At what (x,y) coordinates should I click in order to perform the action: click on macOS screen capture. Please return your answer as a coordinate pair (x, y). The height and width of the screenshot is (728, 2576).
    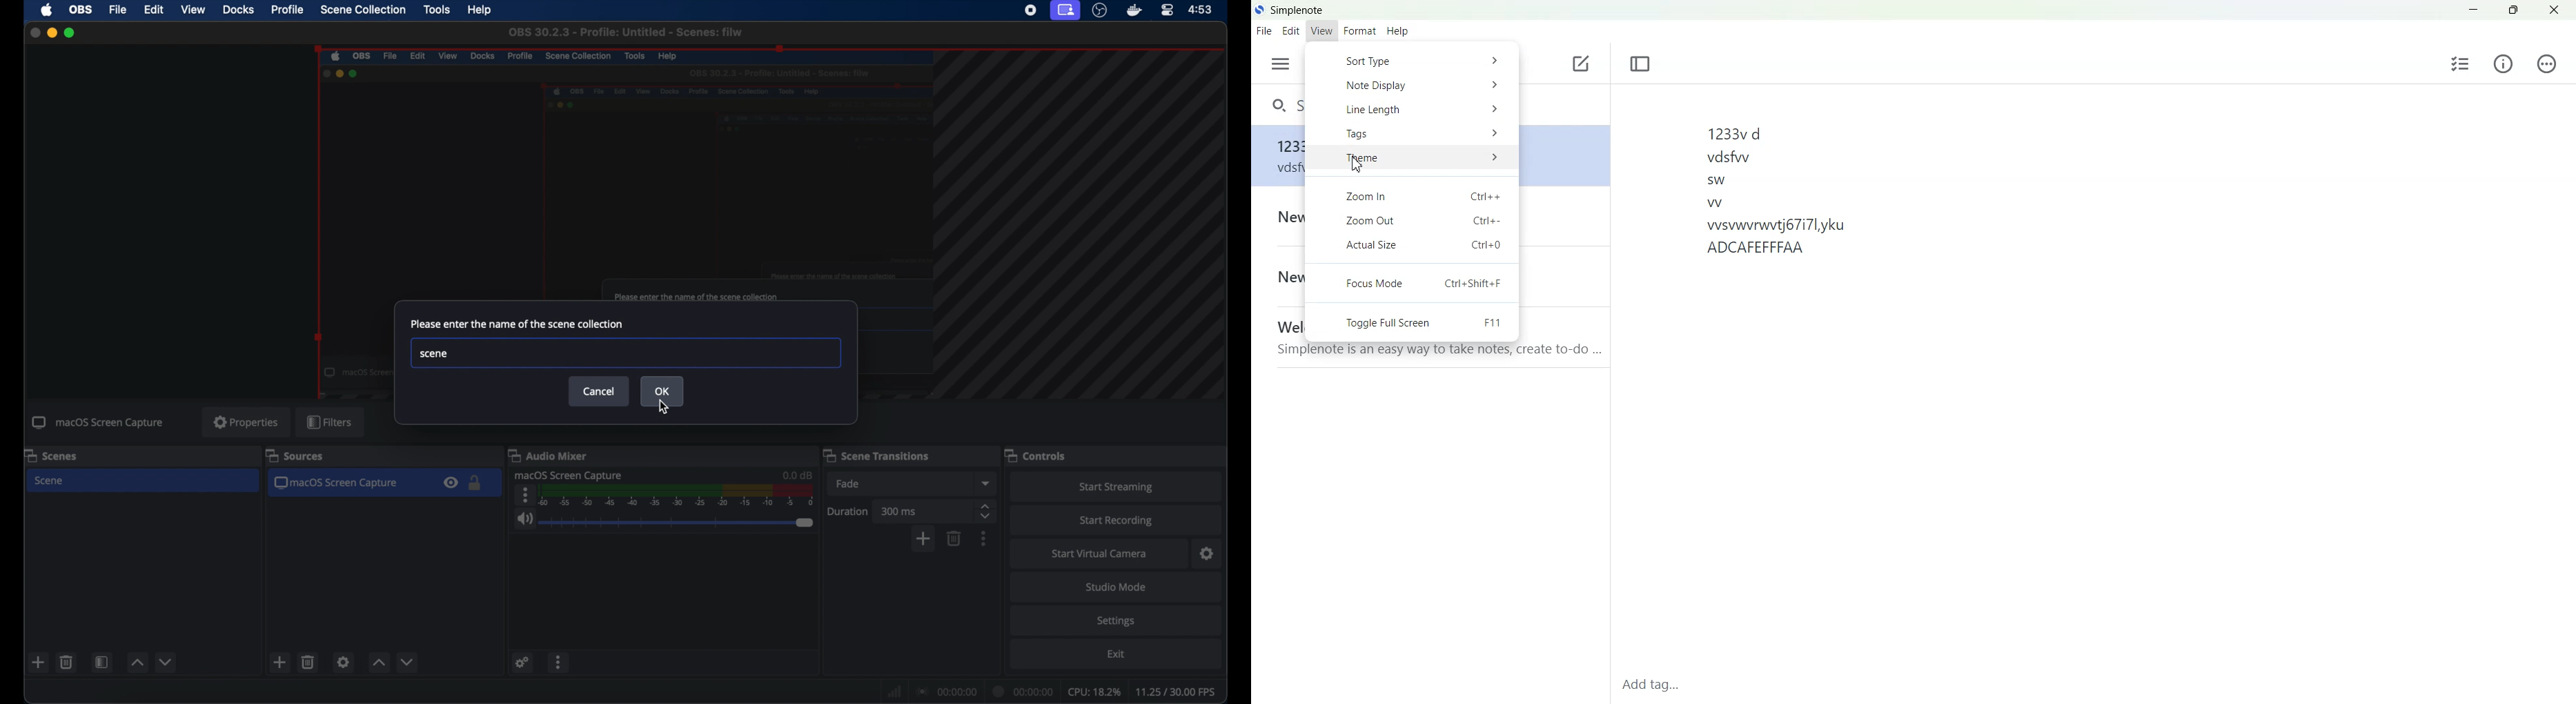
    Looking at the image, I should click on (570, 475).